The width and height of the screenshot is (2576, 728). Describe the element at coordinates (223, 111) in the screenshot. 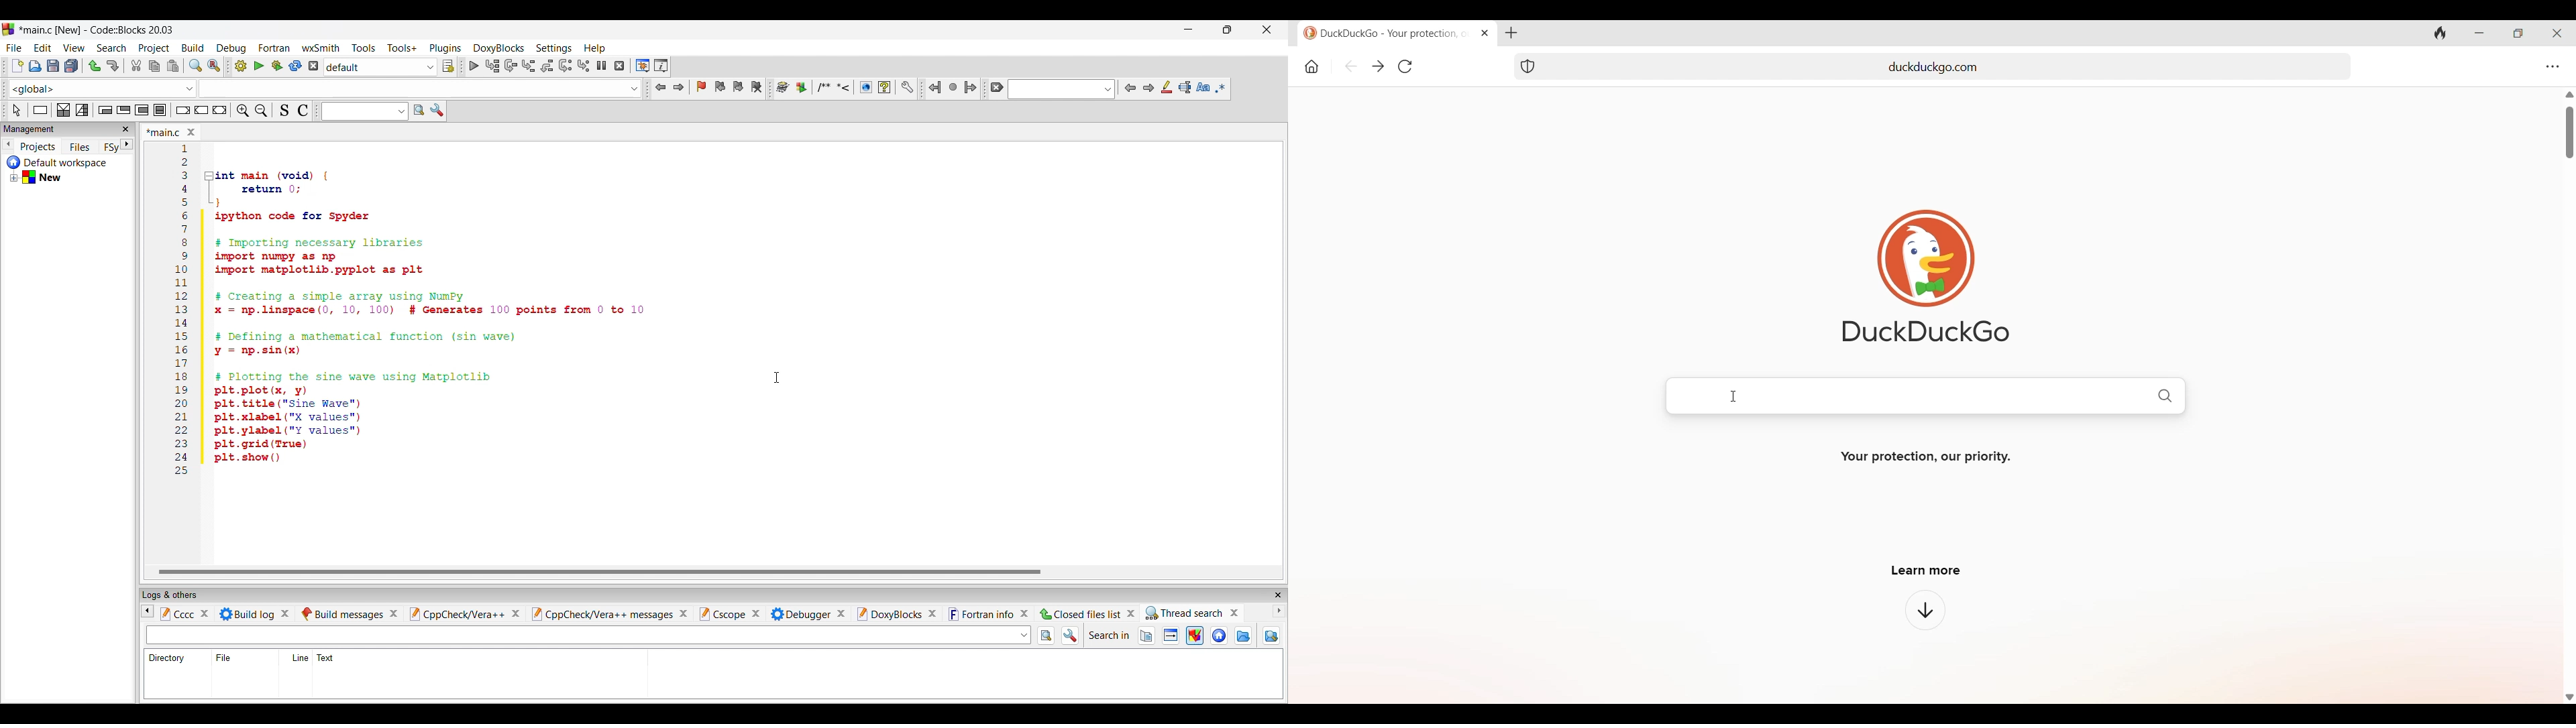

I see `Return instruction` at that location.